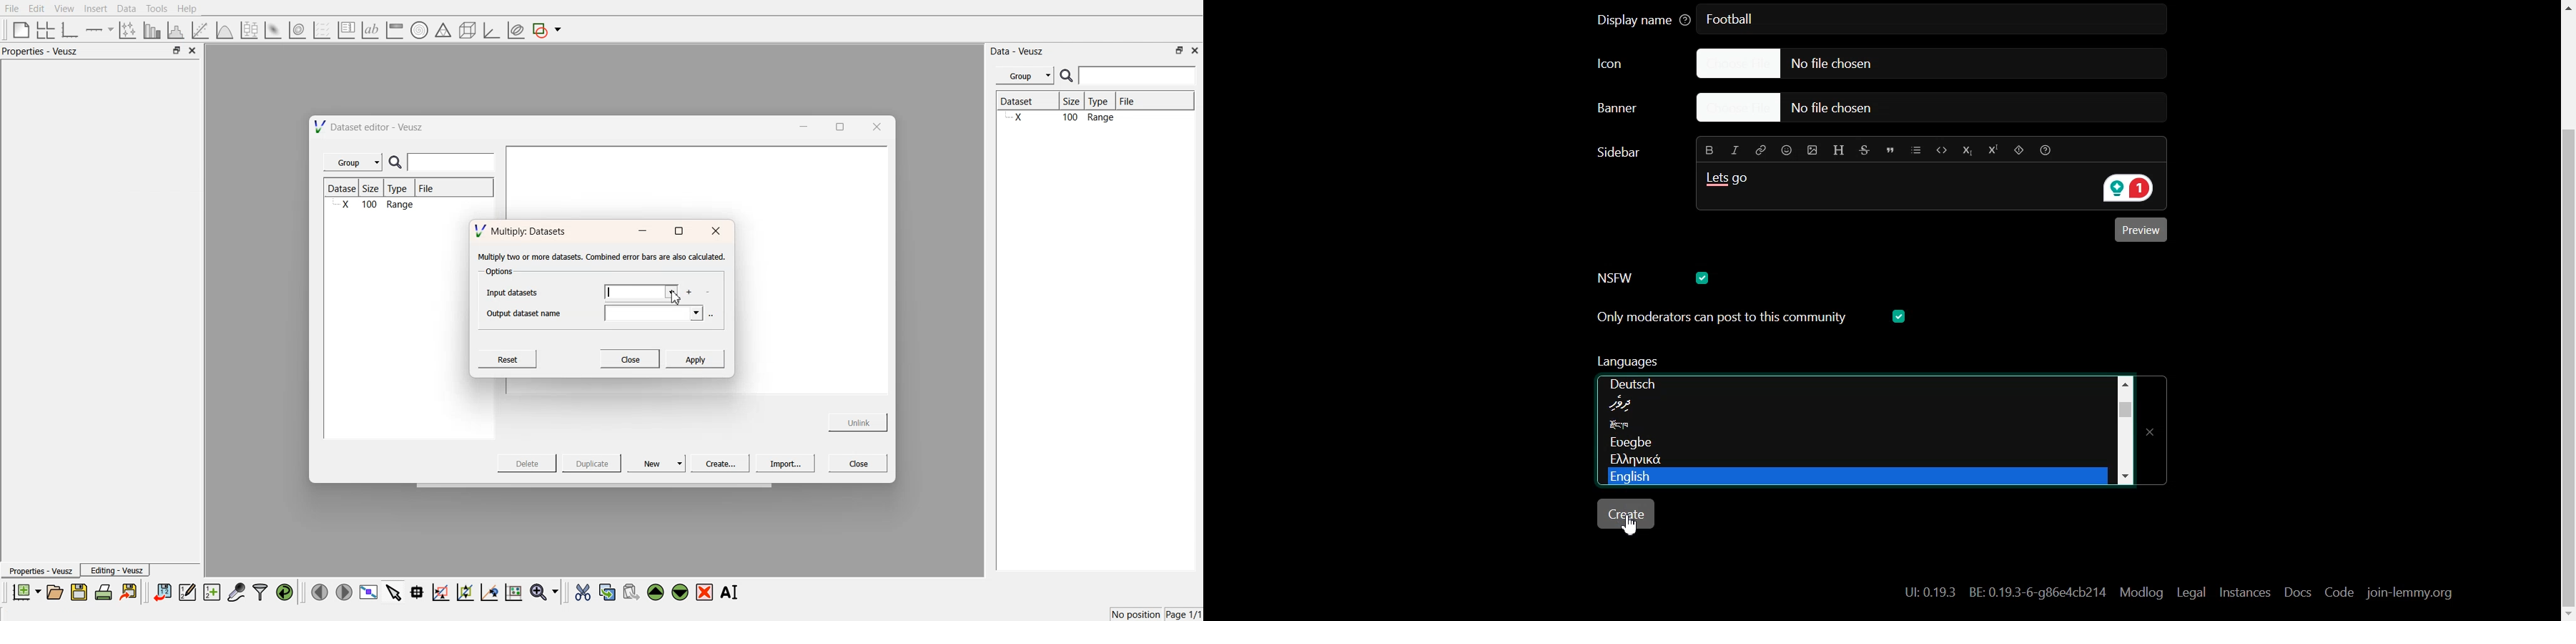 This screenshot has width=2576, height=644. What do you see at coordinates (1857, 383) in the screenshot?
I see `Language` at bounding box center [1857, 383].